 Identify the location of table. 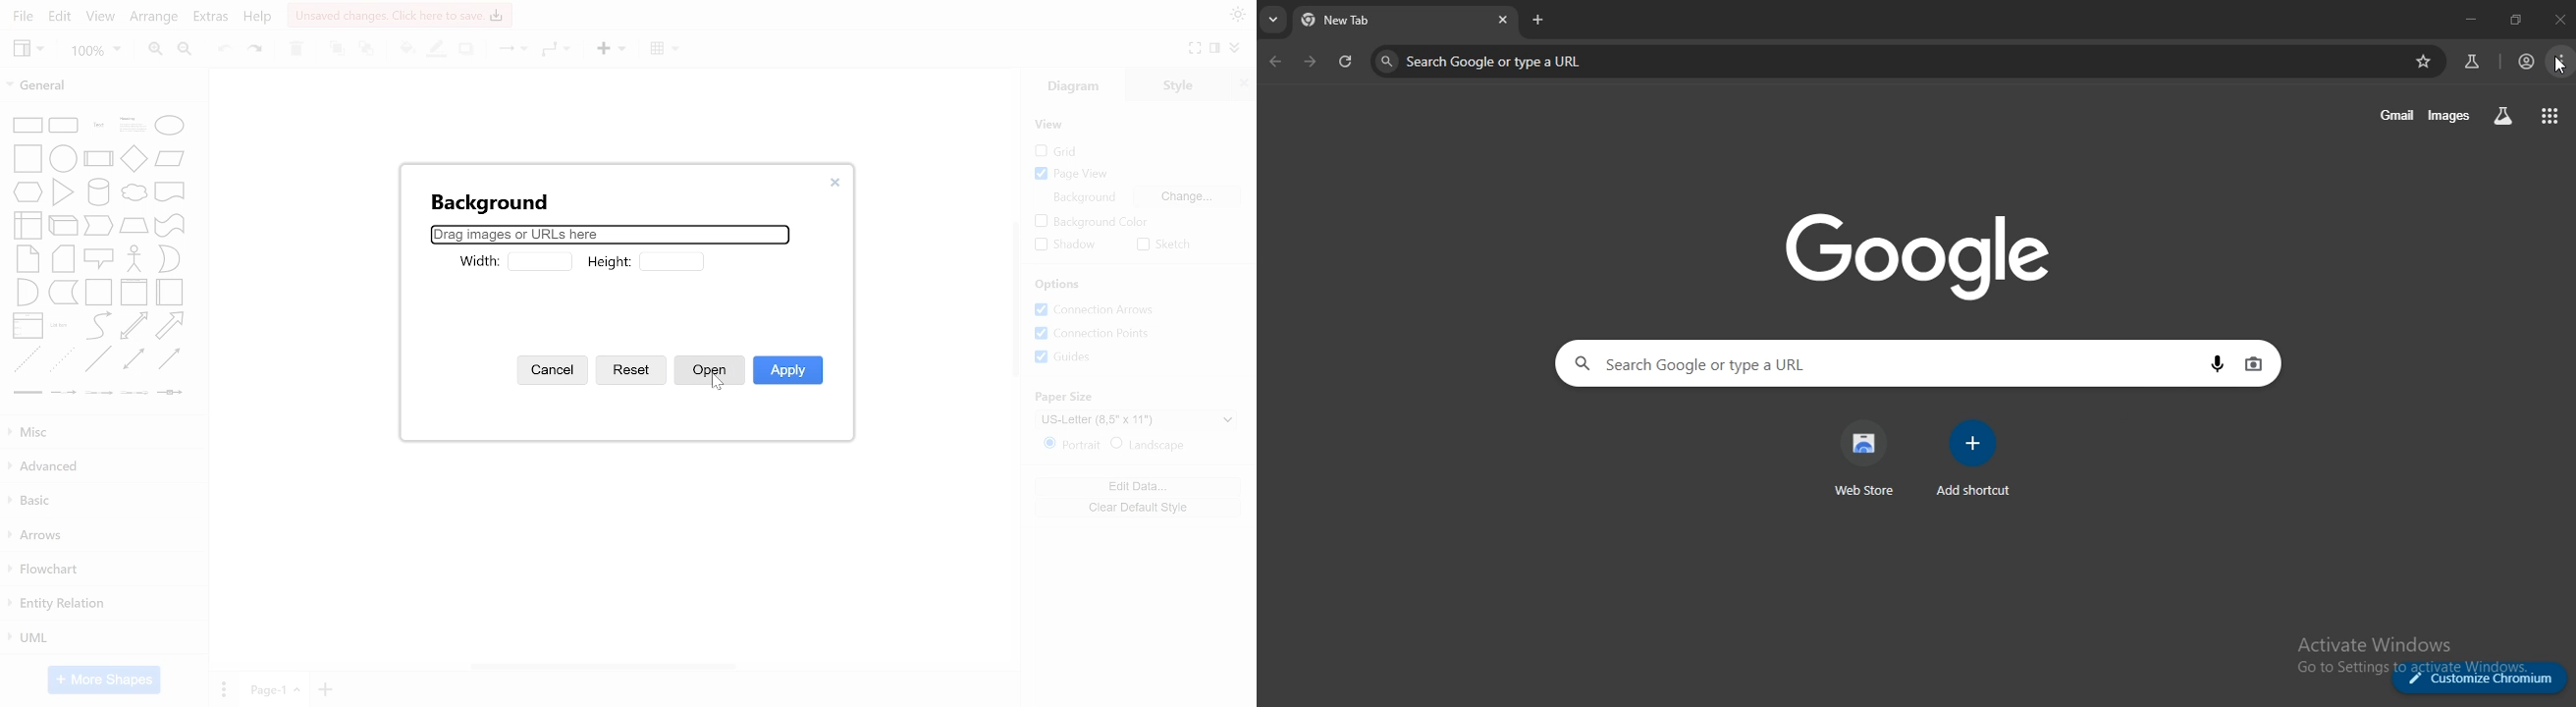
(664, 49).